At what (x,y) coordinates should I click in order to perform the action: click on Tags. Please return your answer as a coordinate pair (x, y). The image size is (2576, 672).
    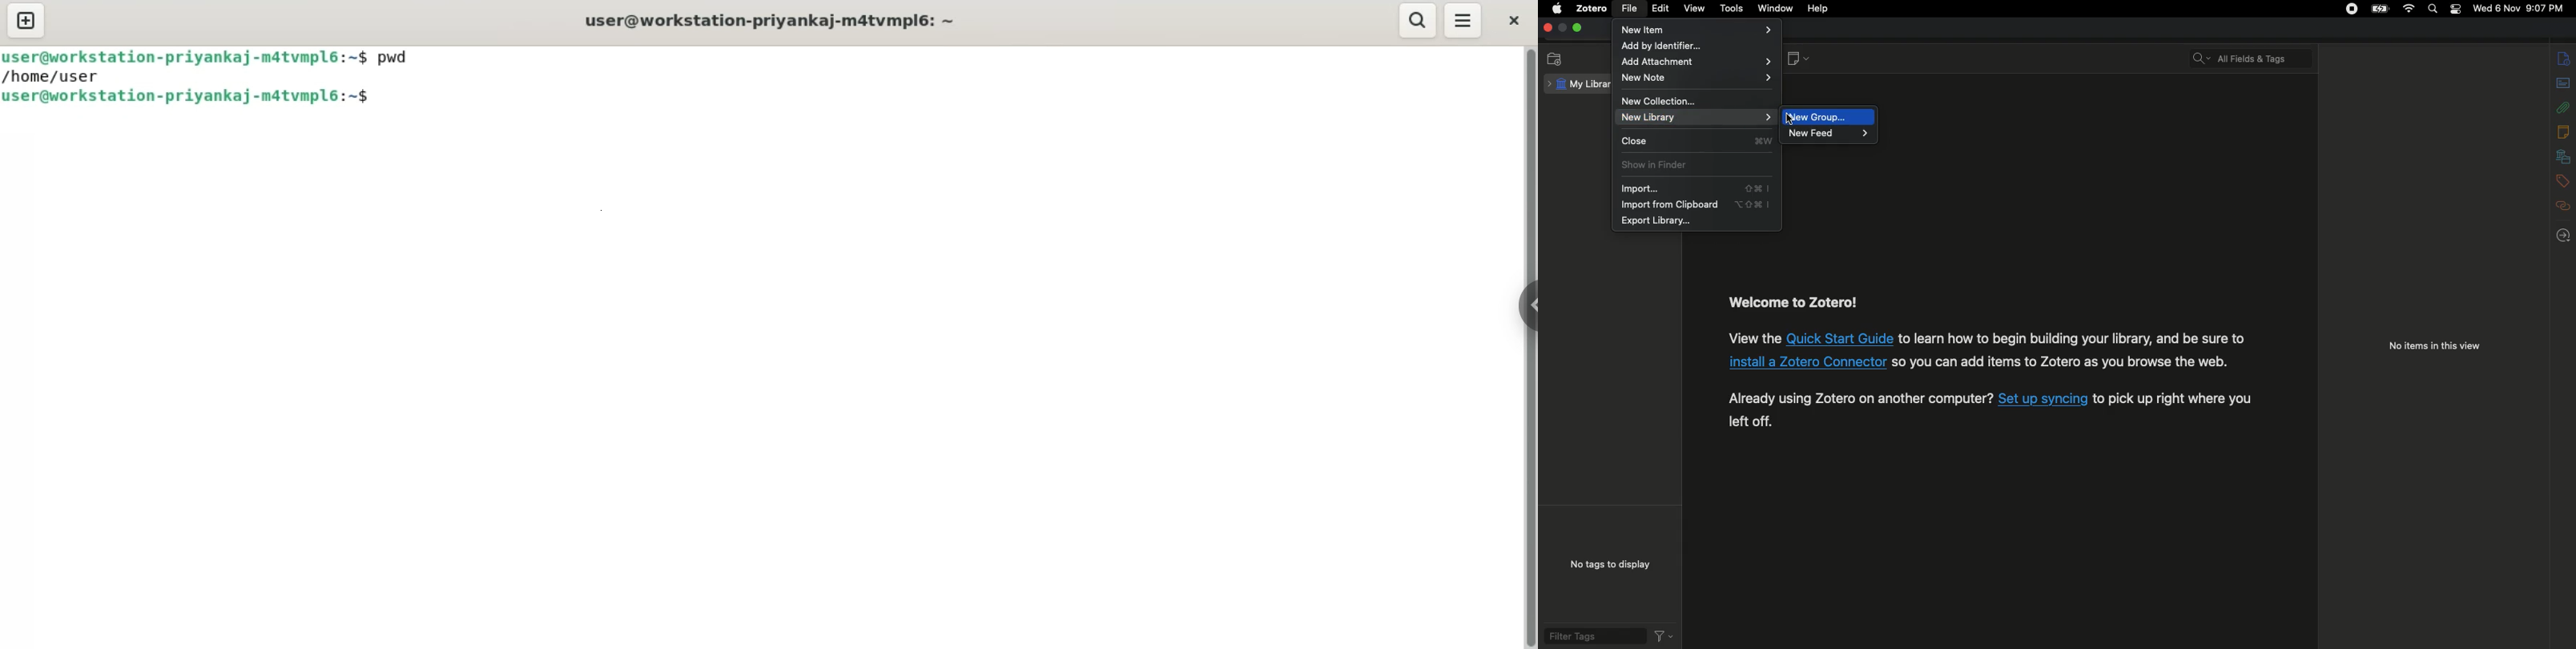
    Looking at the image, I should click on (2563, 180).